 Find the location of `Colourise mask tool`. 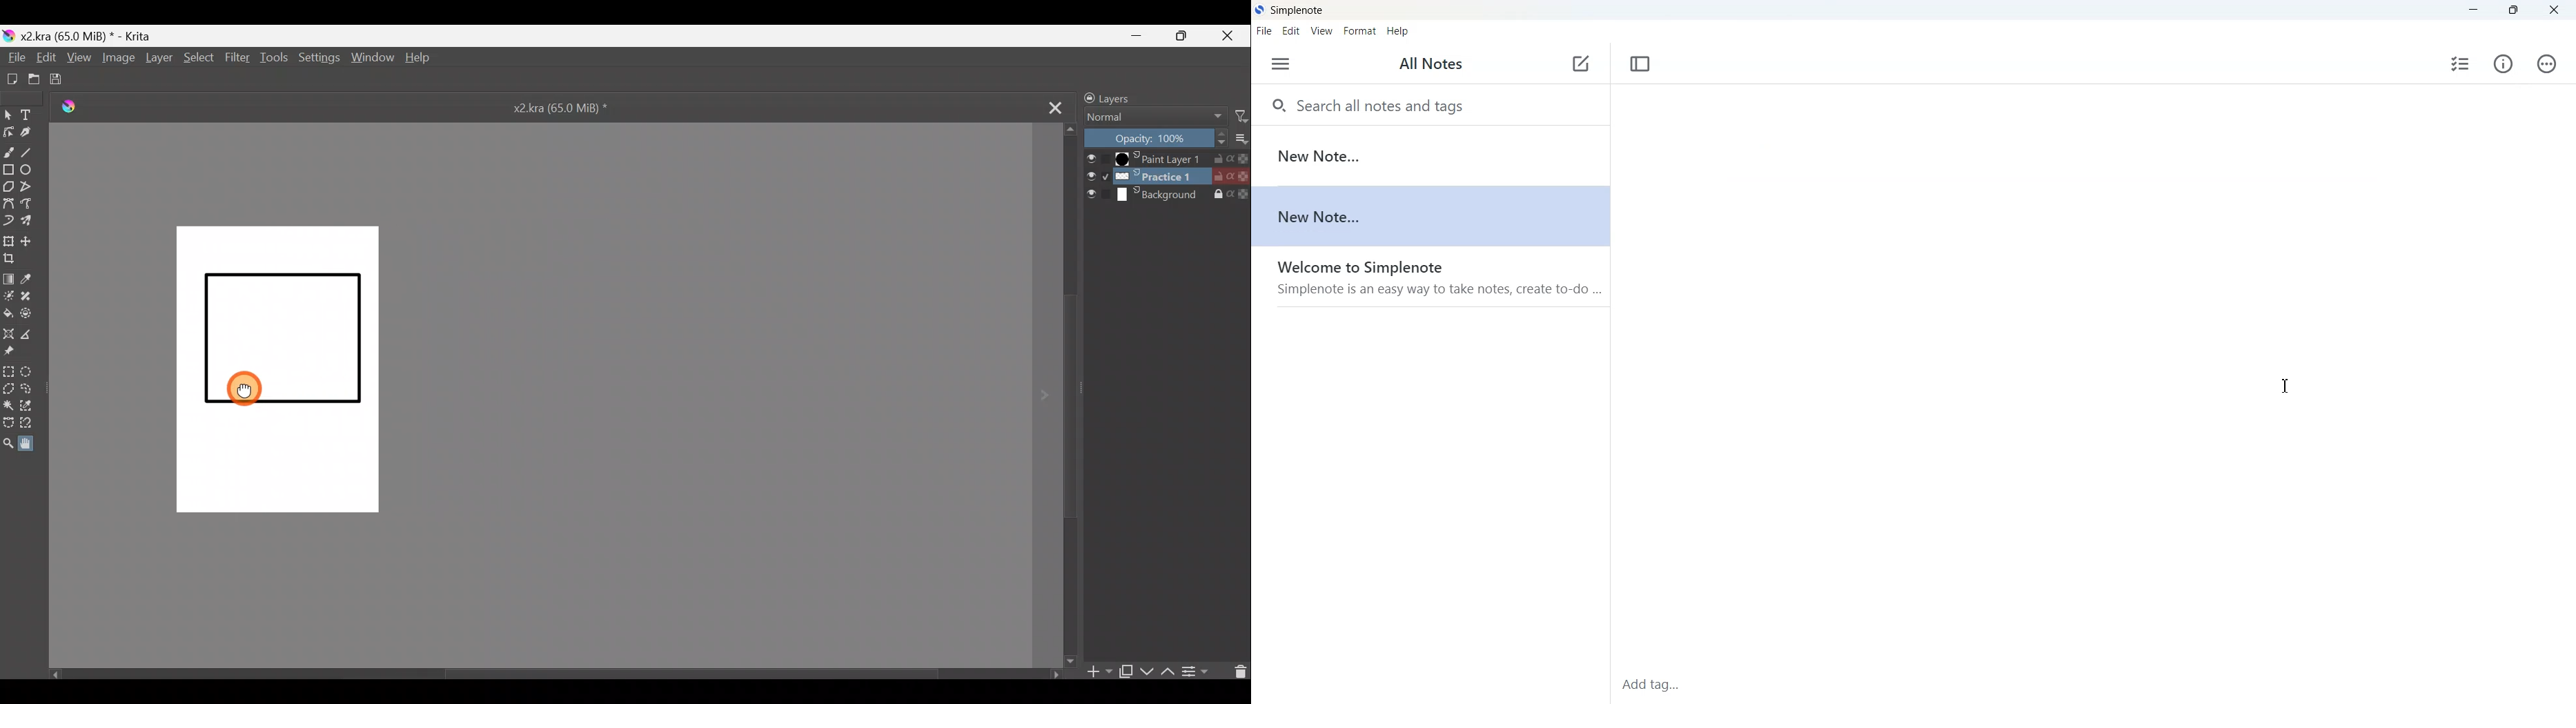

Colourise mask tool is located at coordinates (8, 295).